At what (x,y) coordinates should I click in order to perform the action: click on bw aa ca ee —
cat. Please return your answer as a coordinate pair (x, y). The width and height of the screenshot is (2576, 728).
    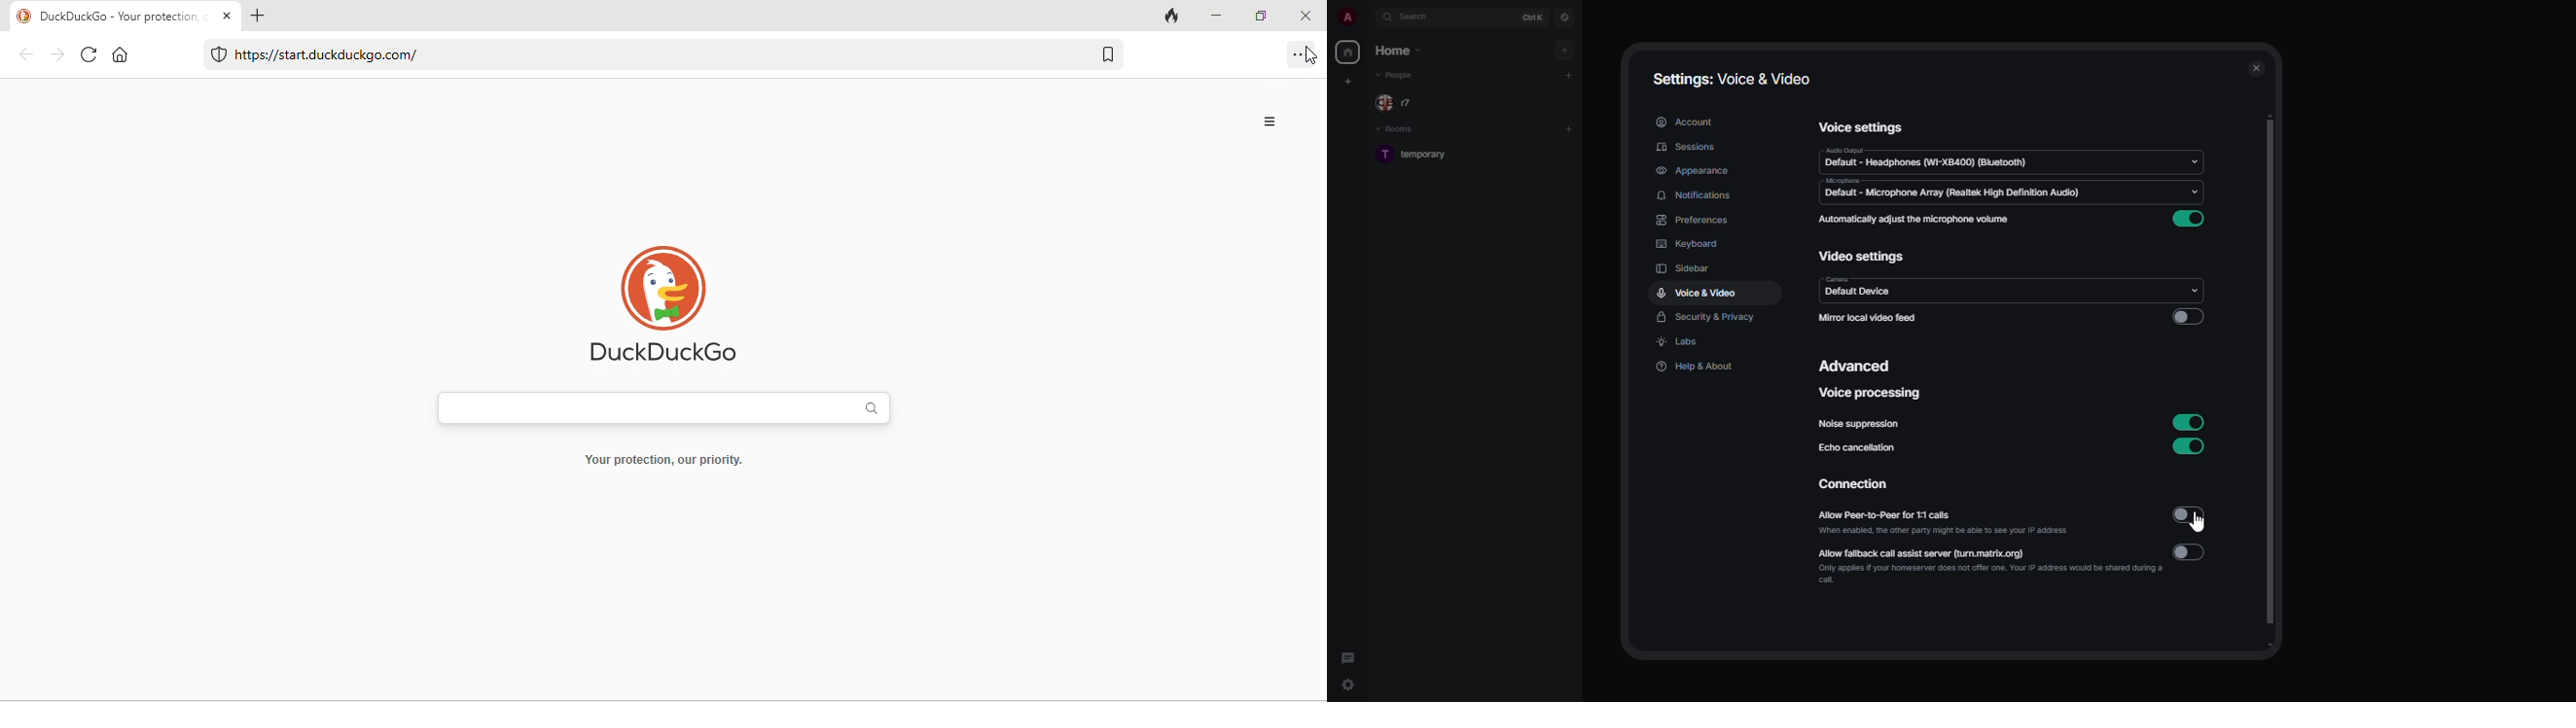
    Looking at the image, I should click on (2003, 577).